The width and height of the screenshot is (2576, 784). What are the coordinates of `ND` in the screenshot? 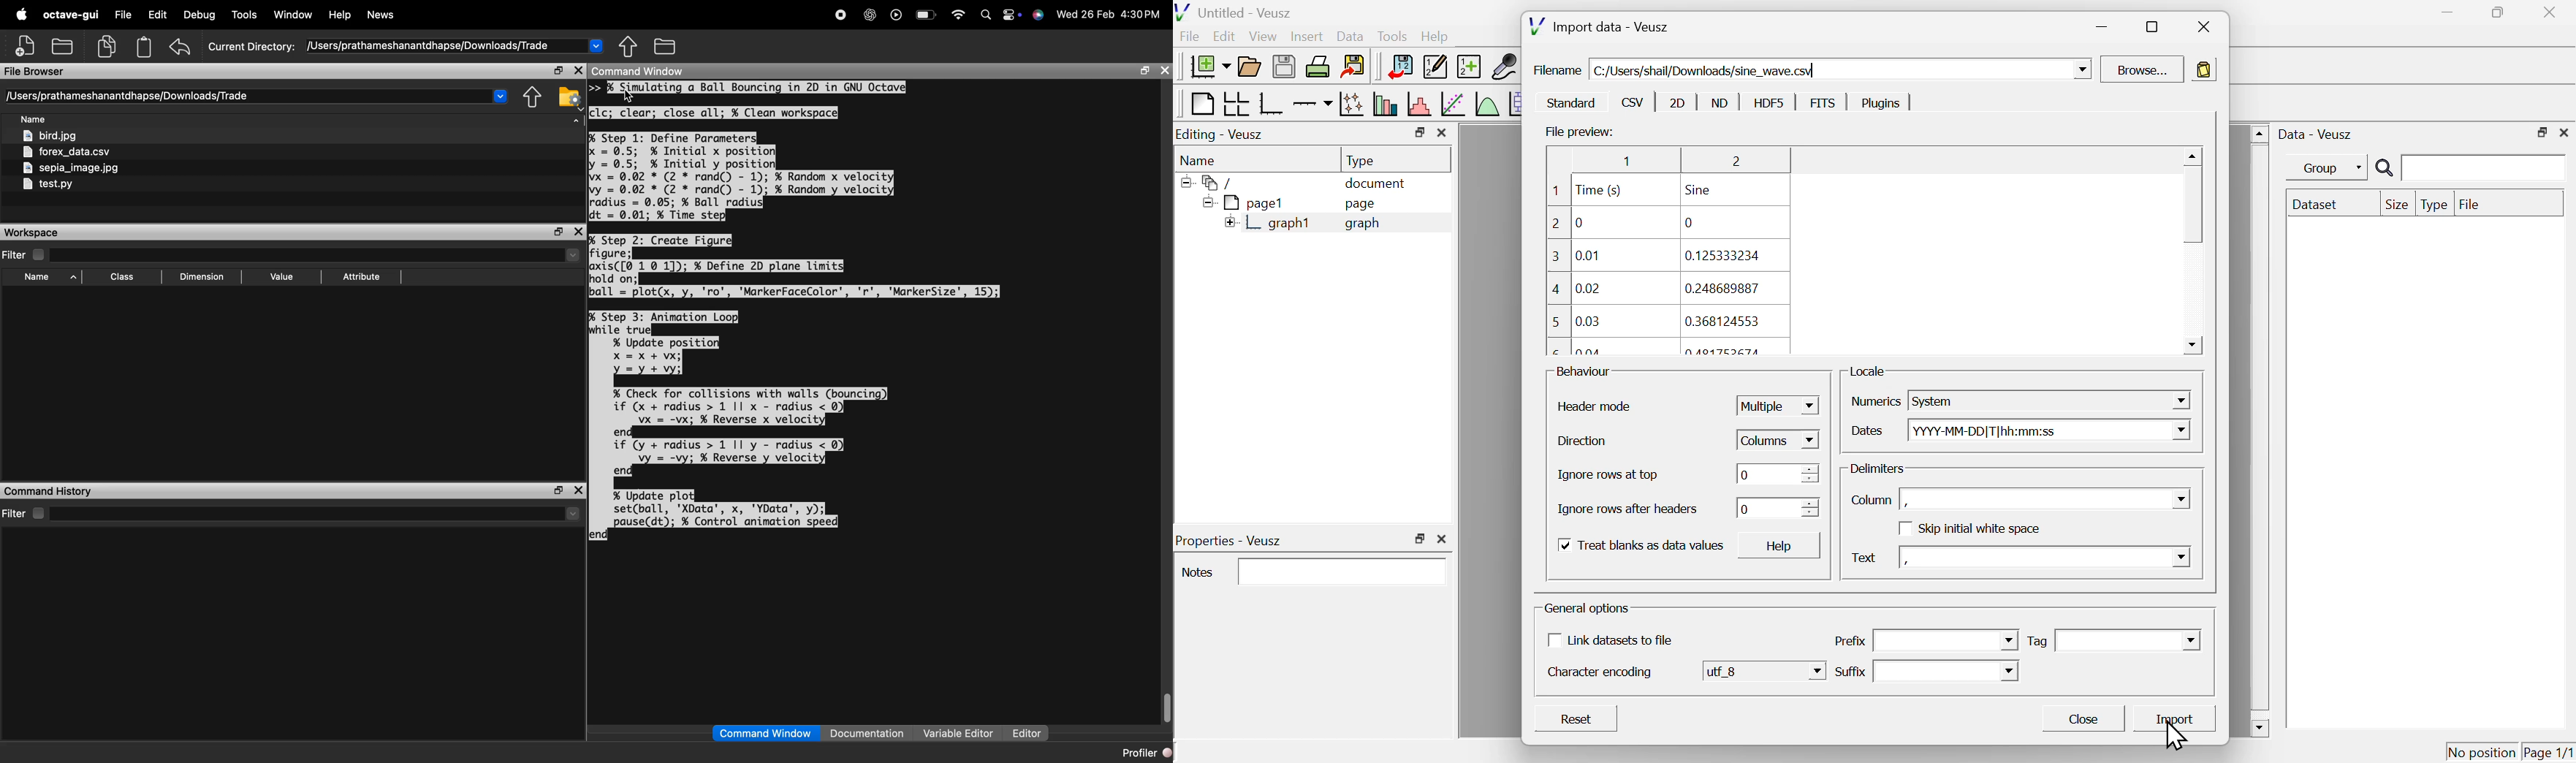 It's located at (1720, 102).